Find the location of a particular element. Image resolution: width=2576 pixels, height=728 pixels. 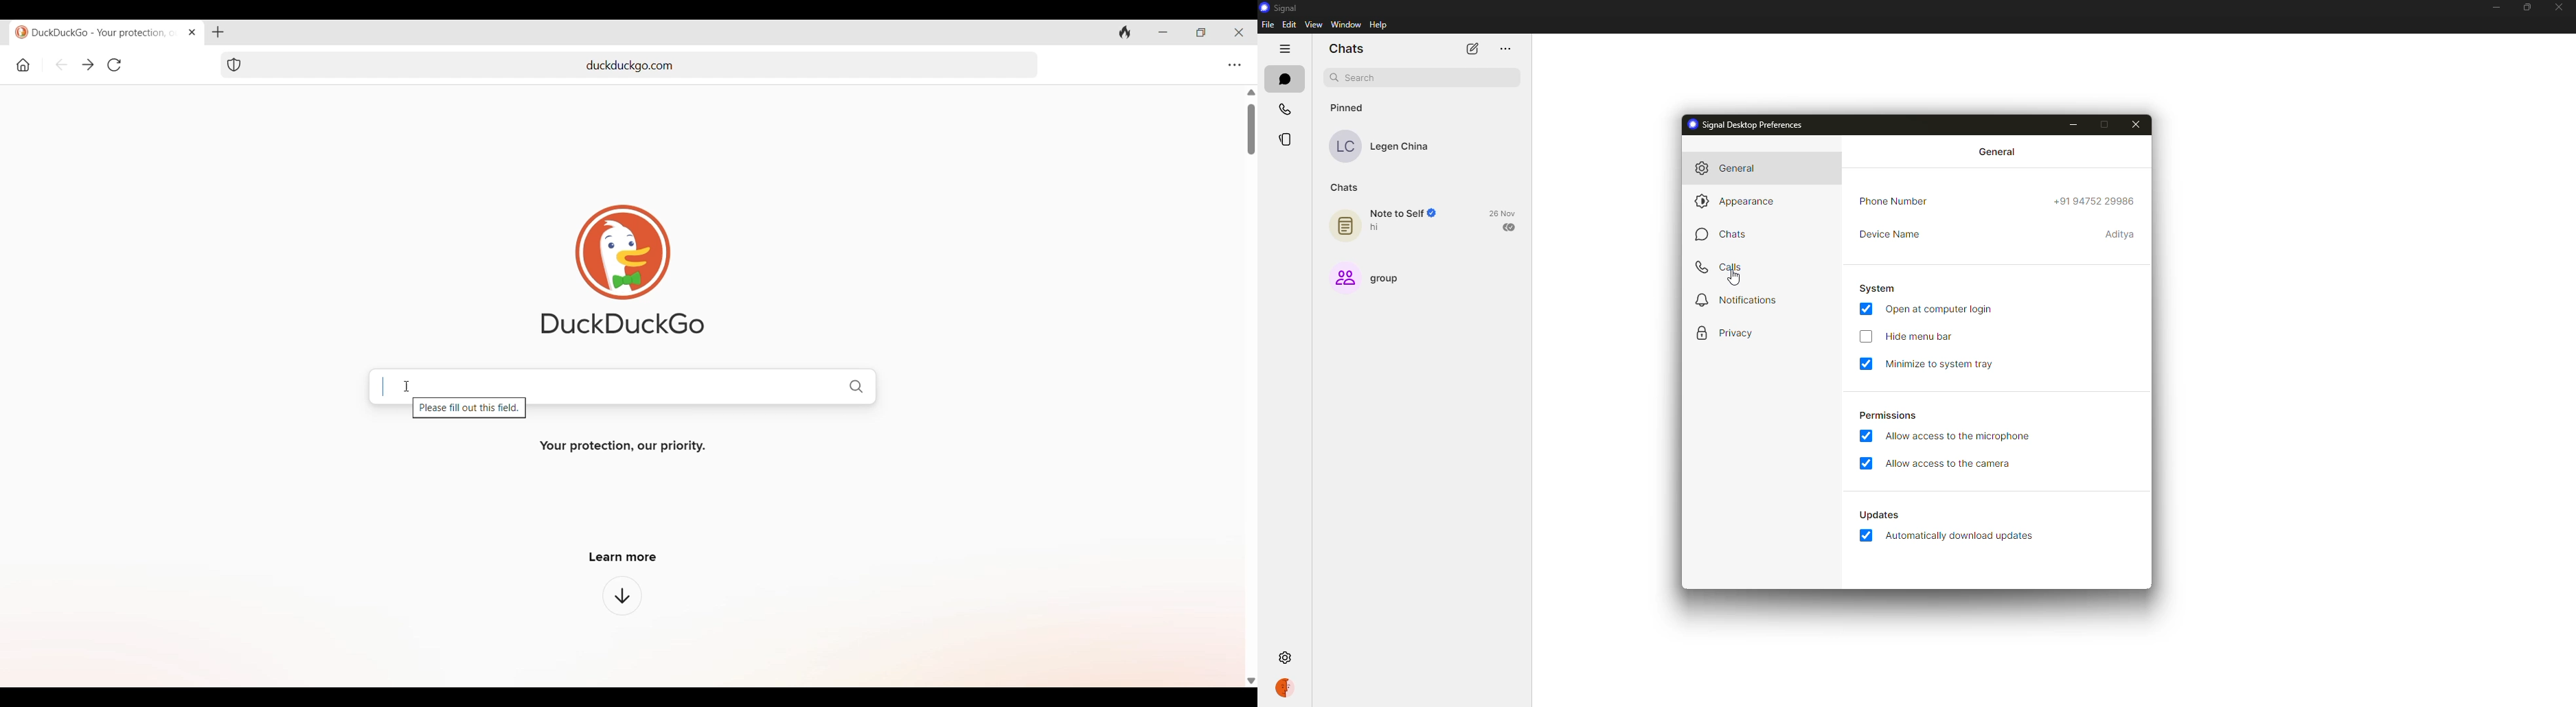

help is located at coordinates (1380, 25).